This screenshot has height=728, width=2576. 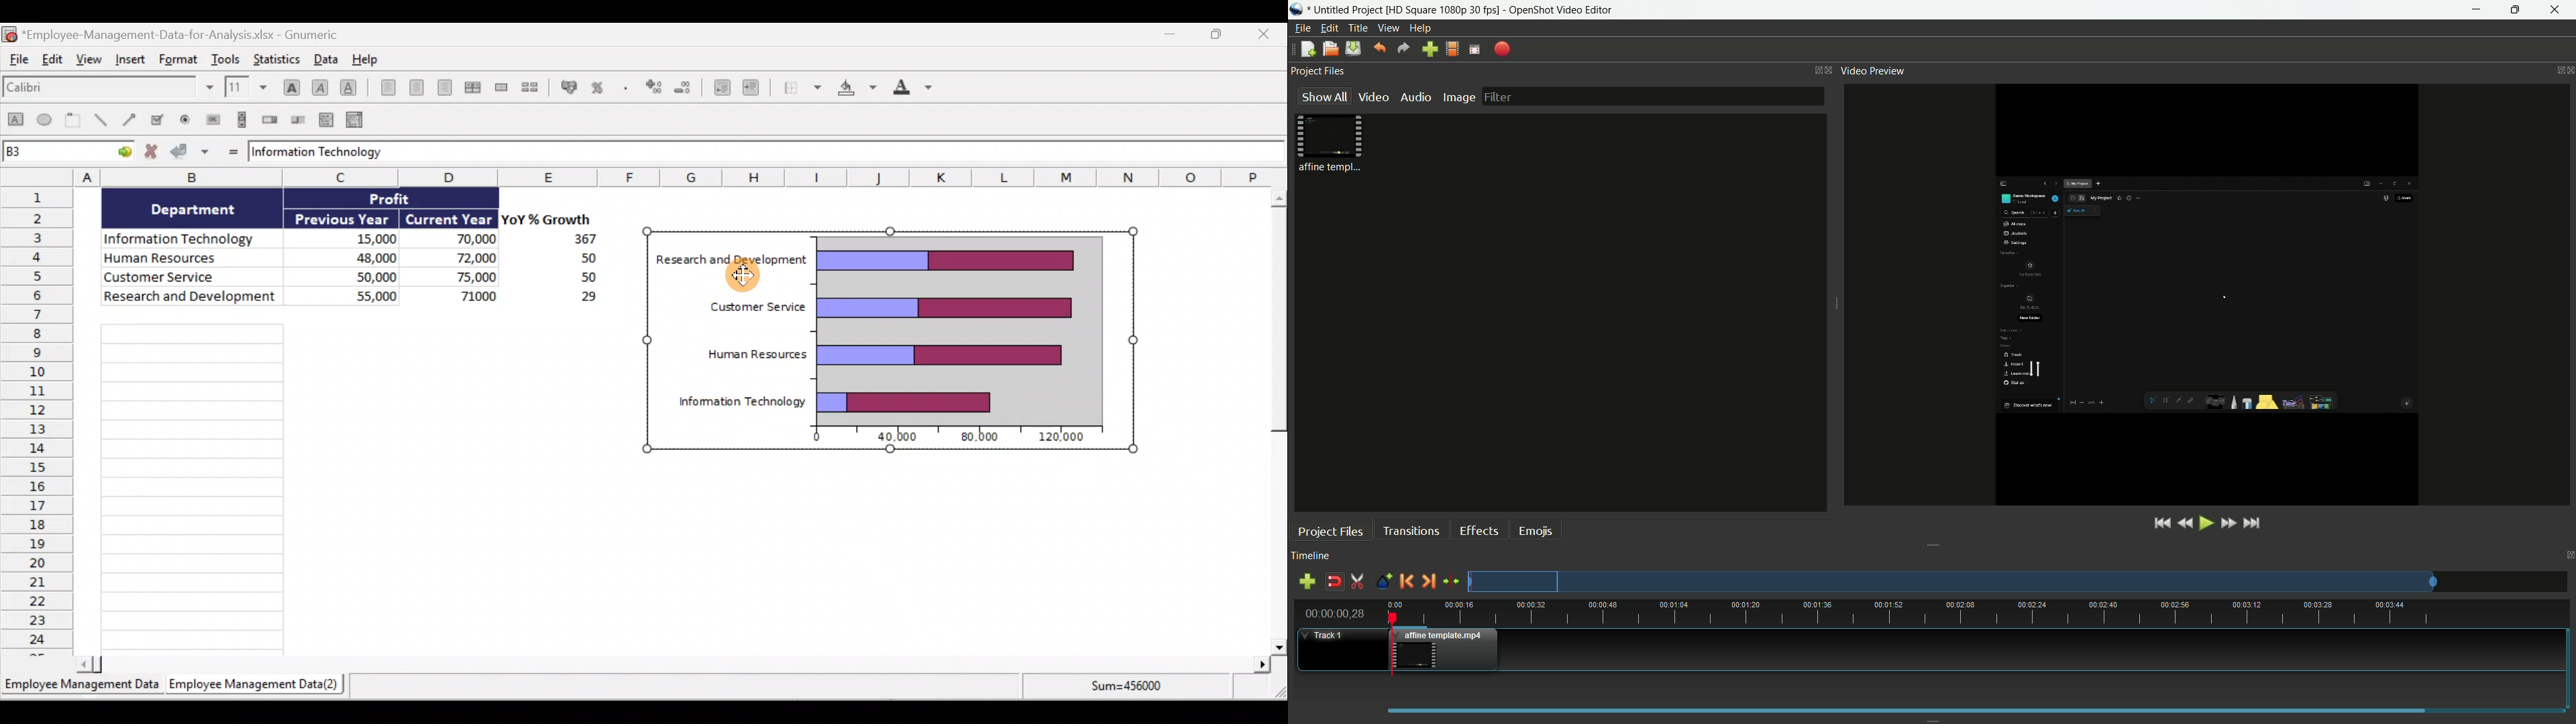 What do you see at coordinates (295, 121) in the screenshot?
I see `Create a slider` at bounding box center [295, 121].